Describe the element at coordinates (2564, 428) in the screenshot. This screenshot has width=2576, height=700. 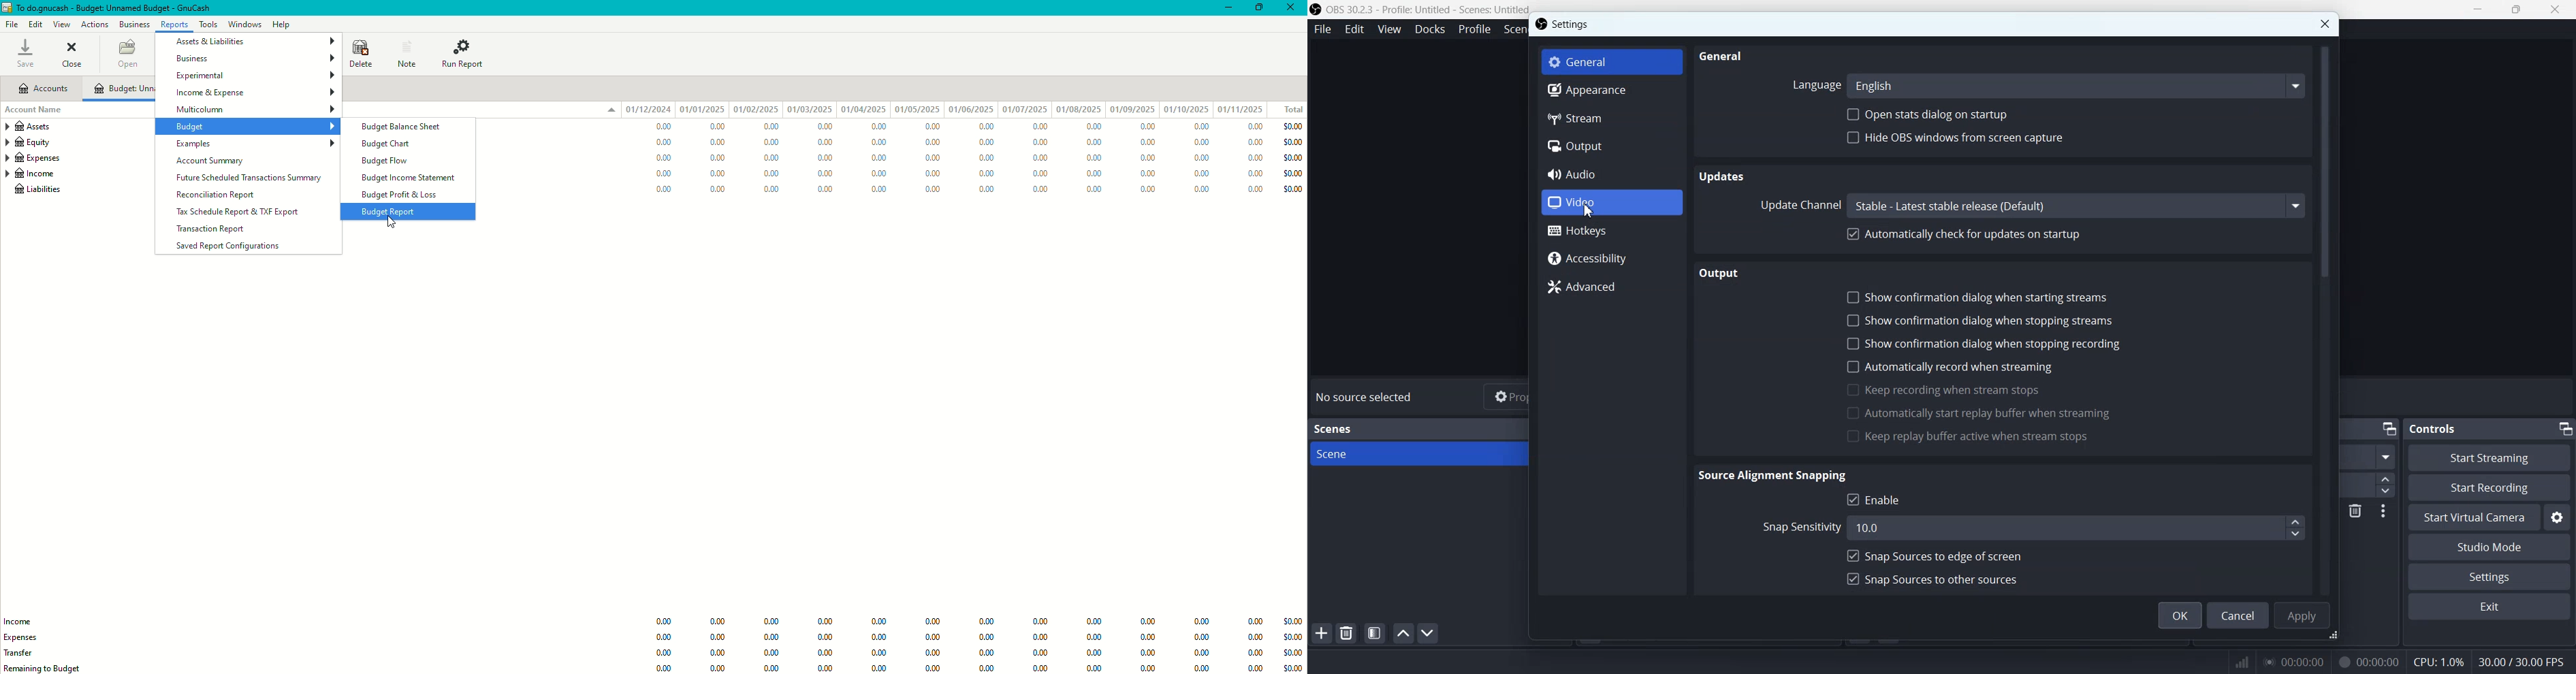
I see `Minimize` at that location.